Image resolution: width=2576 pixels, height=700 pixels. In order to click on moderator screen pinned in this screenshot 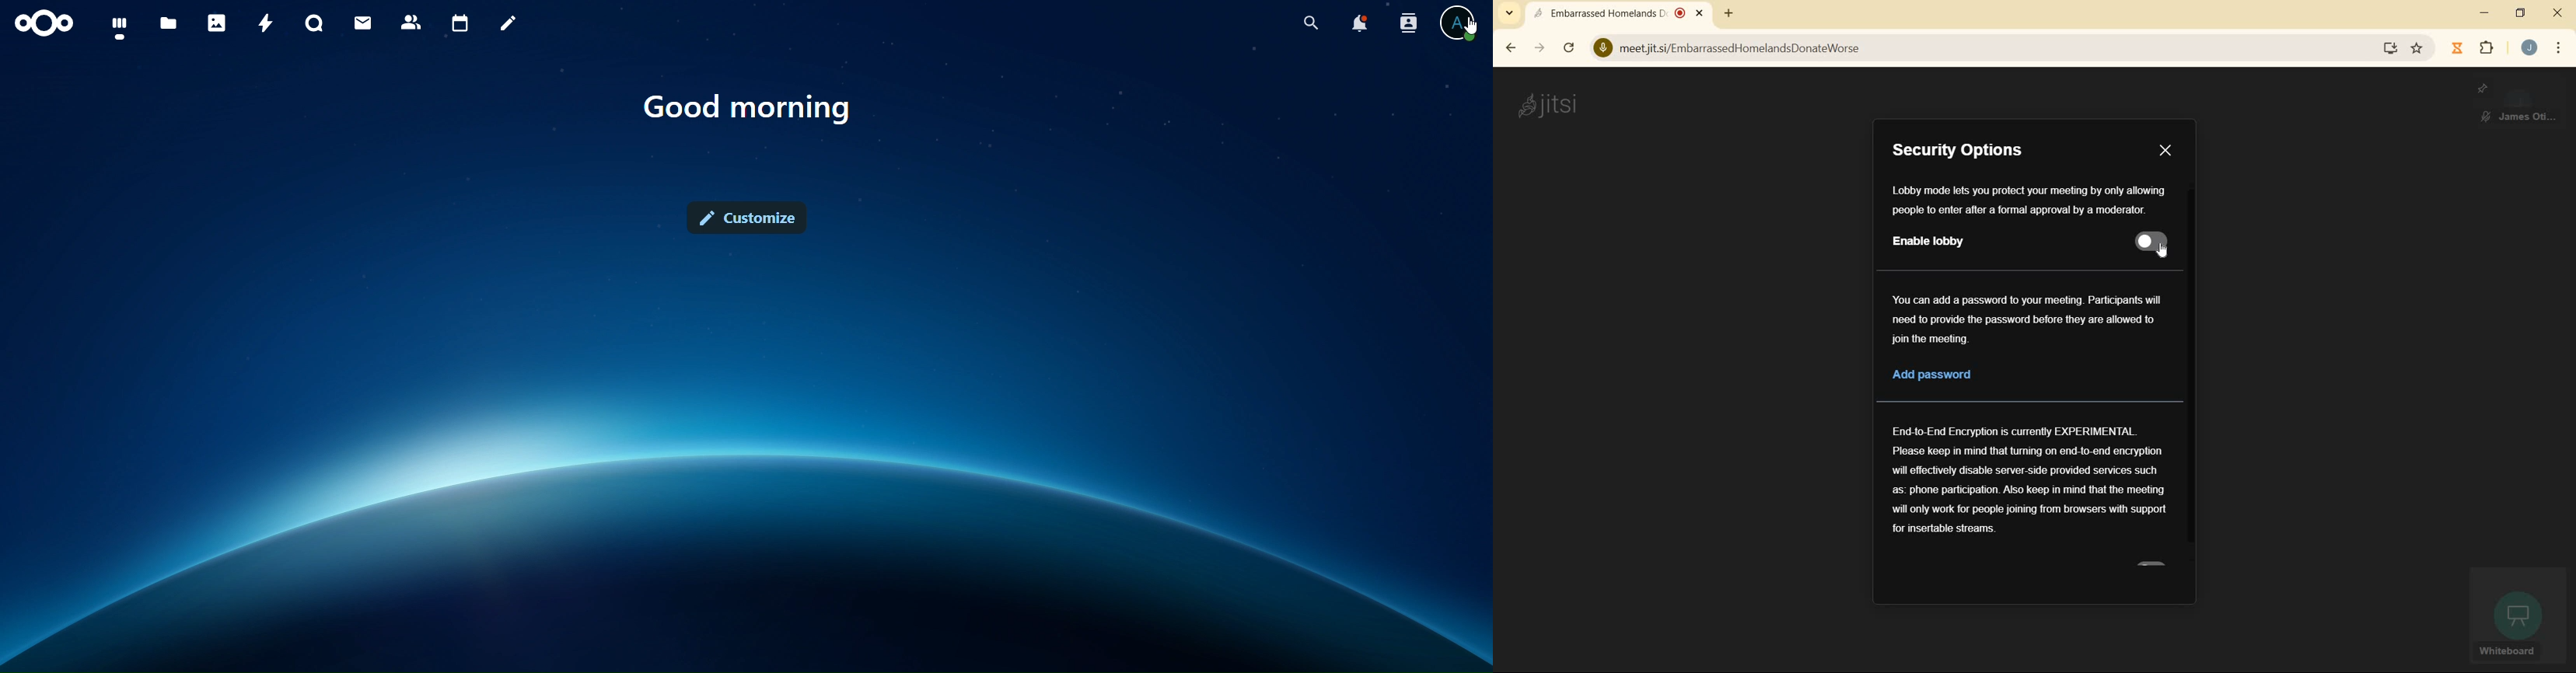, I will do `click(2518, 104)`.